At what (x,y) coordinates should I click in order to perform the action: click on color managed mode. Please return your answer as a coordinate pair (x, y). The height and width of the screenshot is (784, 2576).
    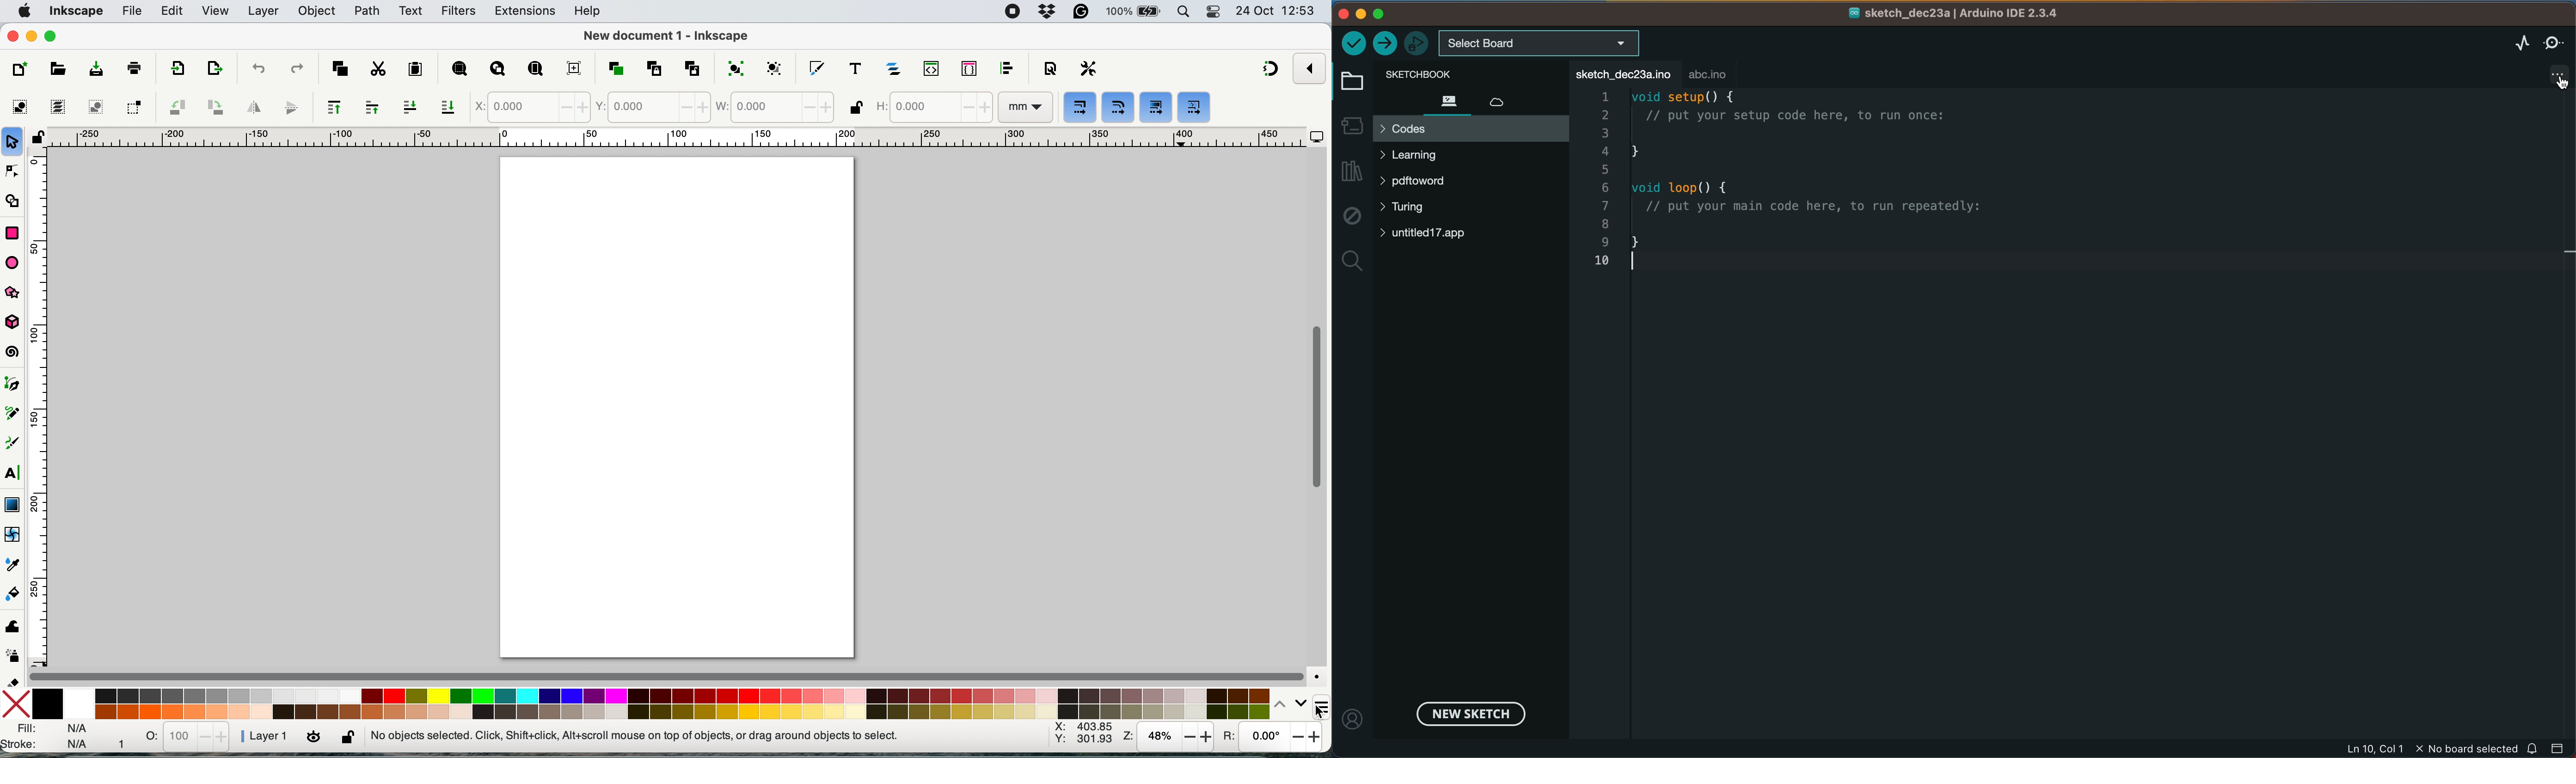
    Looking at the image, I should click on (1319, 675).